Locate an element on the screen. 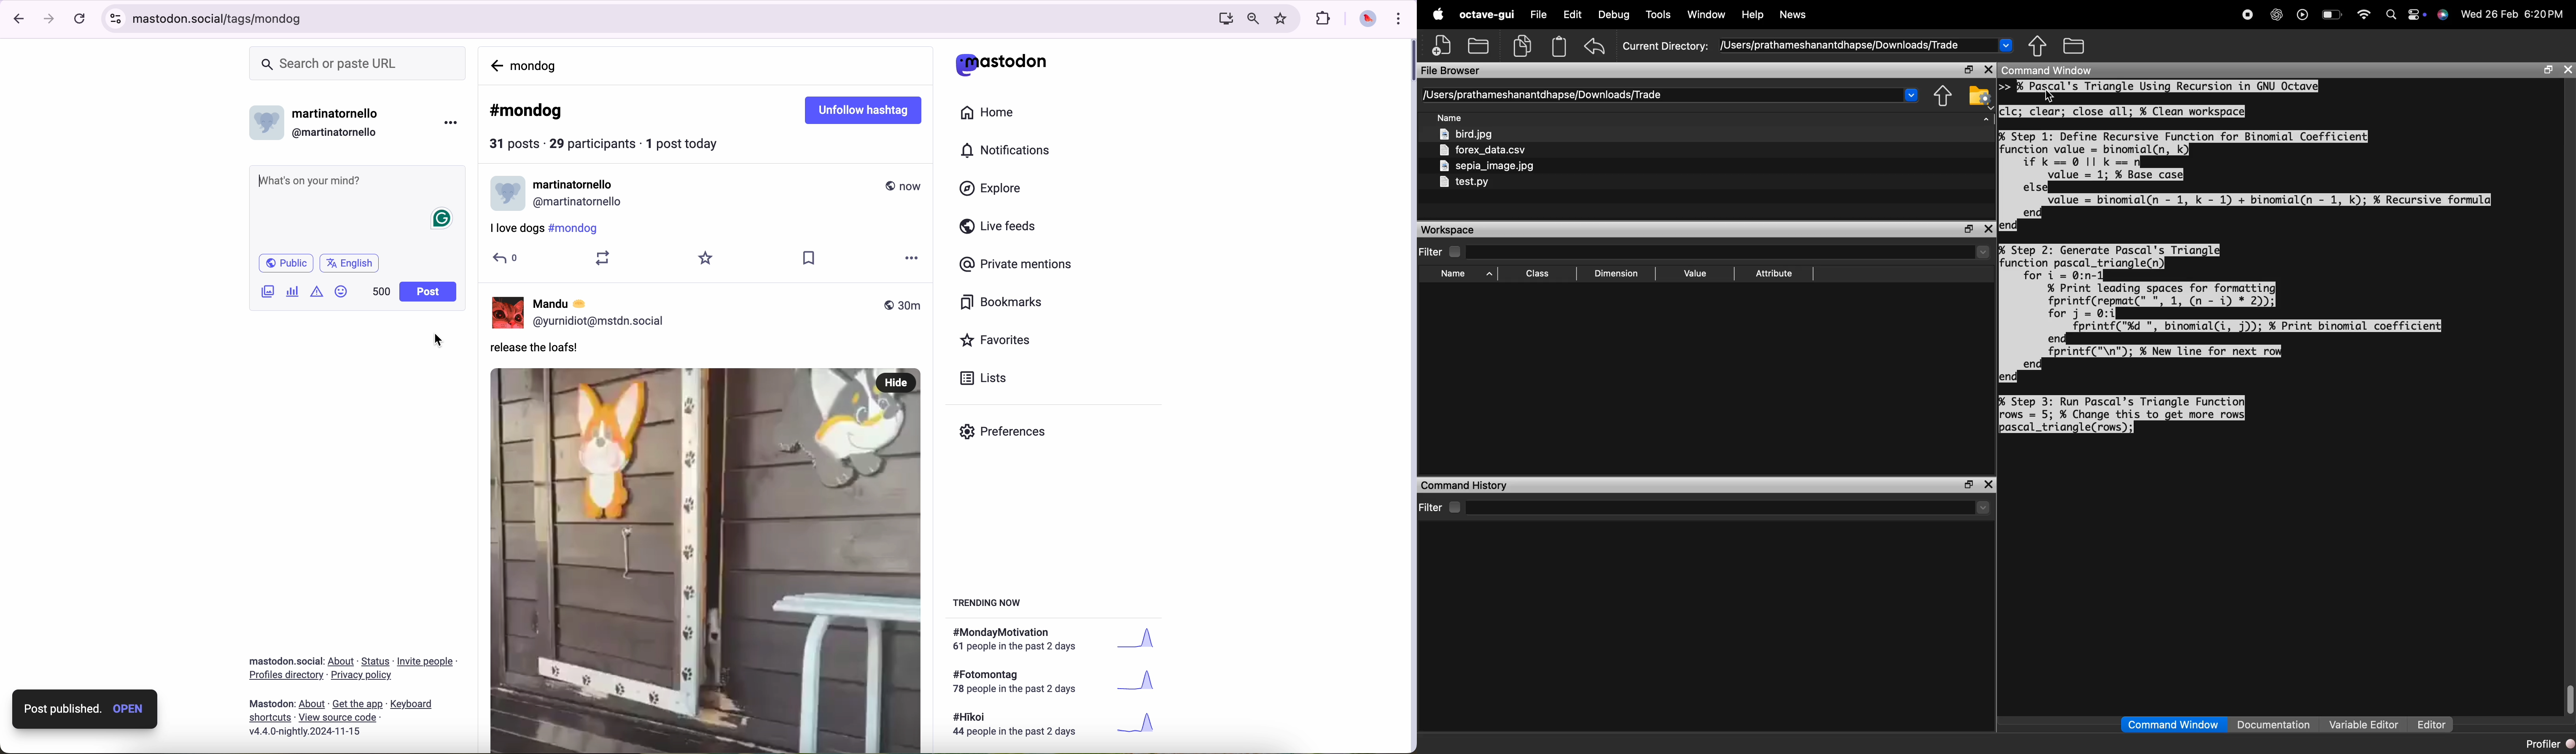  clipboard is located at coordinates (1560, 46).